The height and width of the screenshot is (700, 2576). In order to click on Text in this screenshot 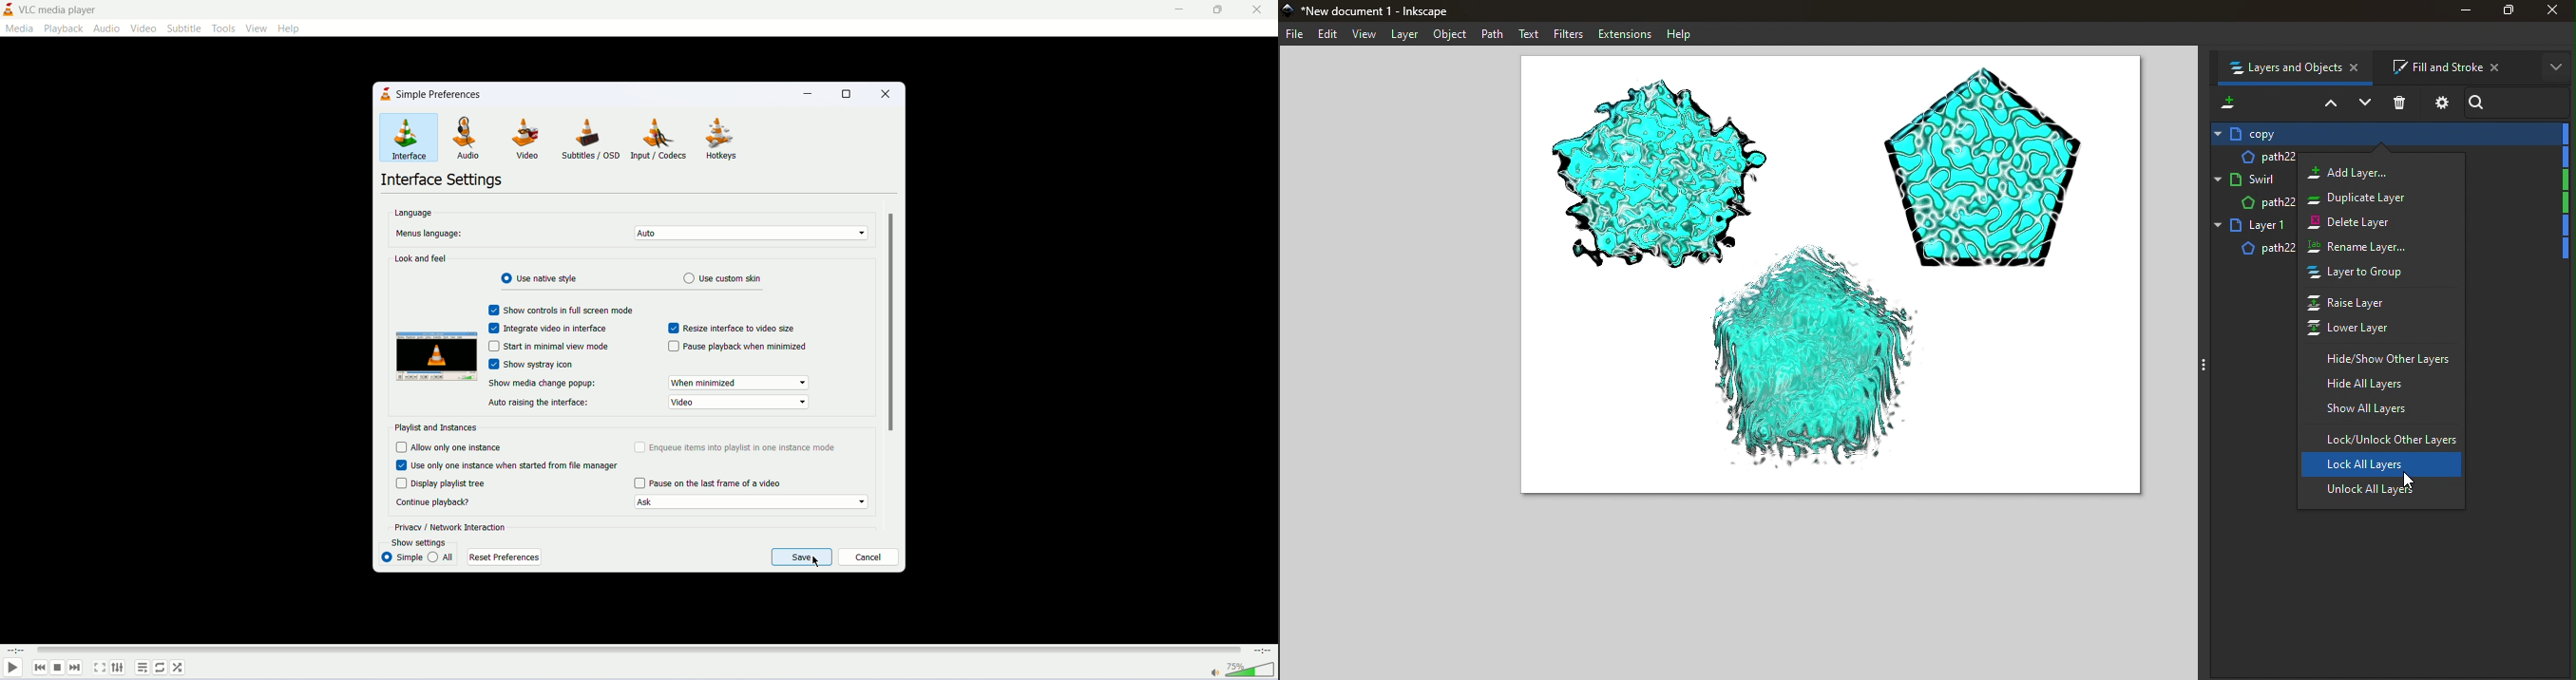, I will do `click(1527, 34)`.